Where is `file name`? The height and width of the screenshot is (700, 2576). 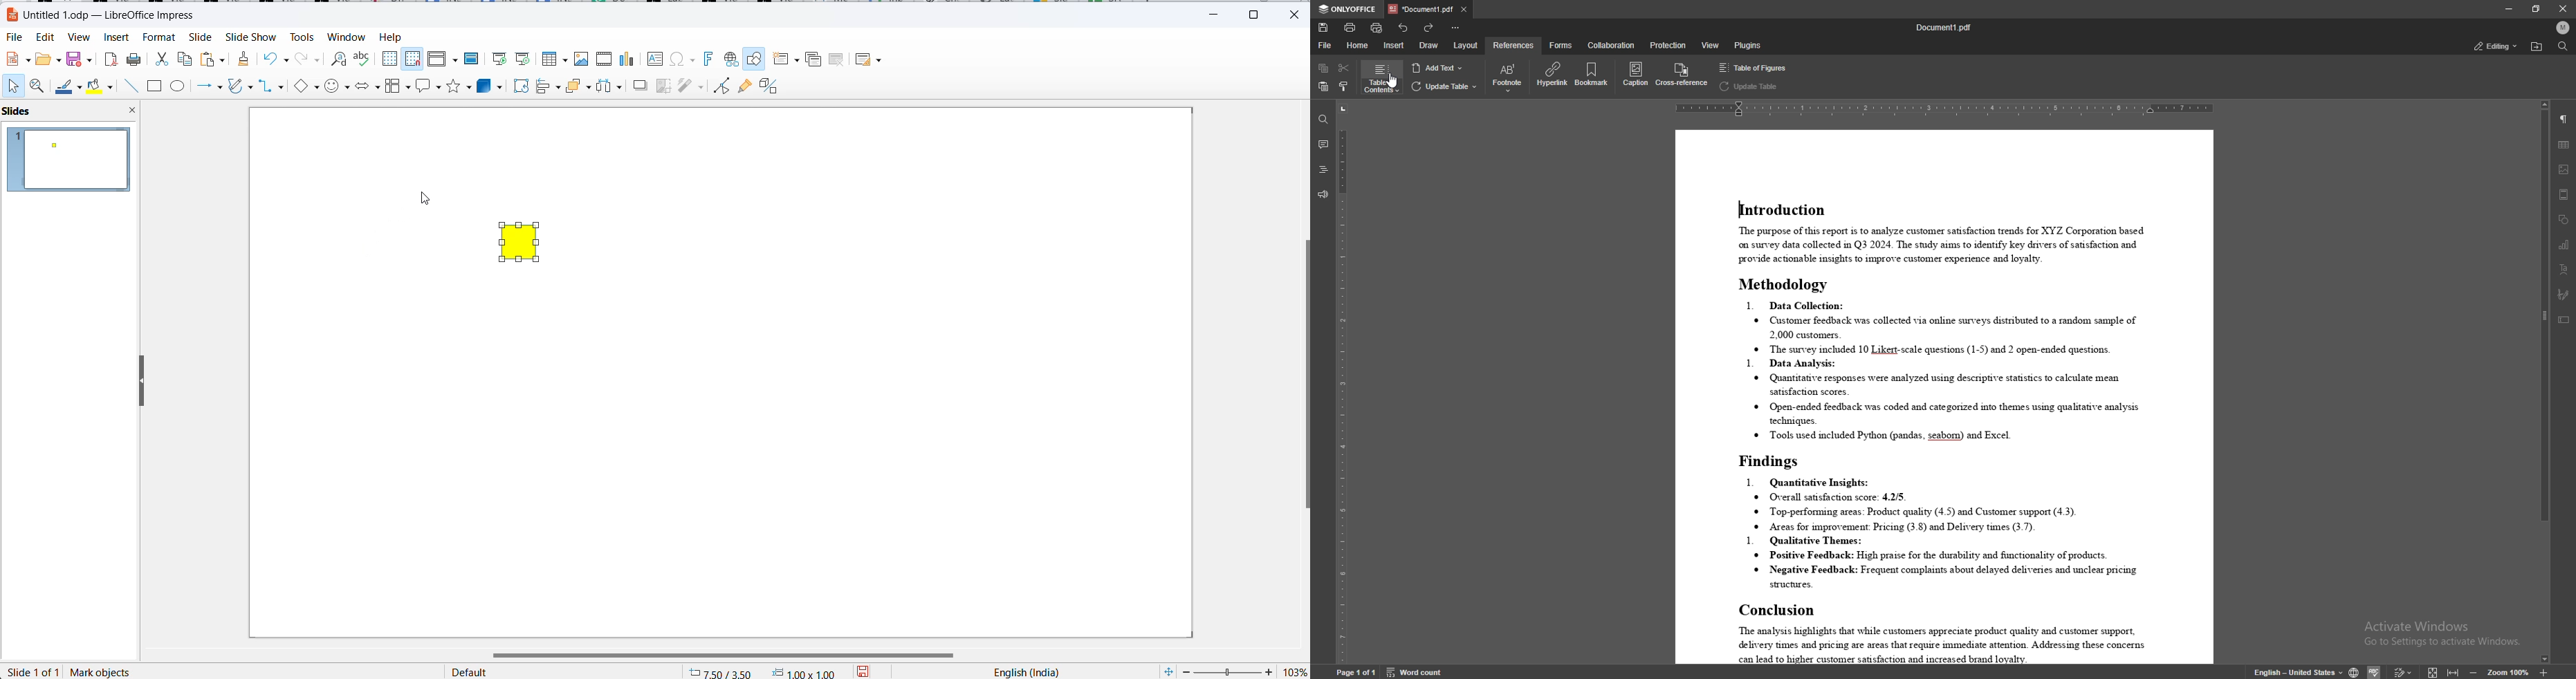
file name is located at coordinates (1945, 27).